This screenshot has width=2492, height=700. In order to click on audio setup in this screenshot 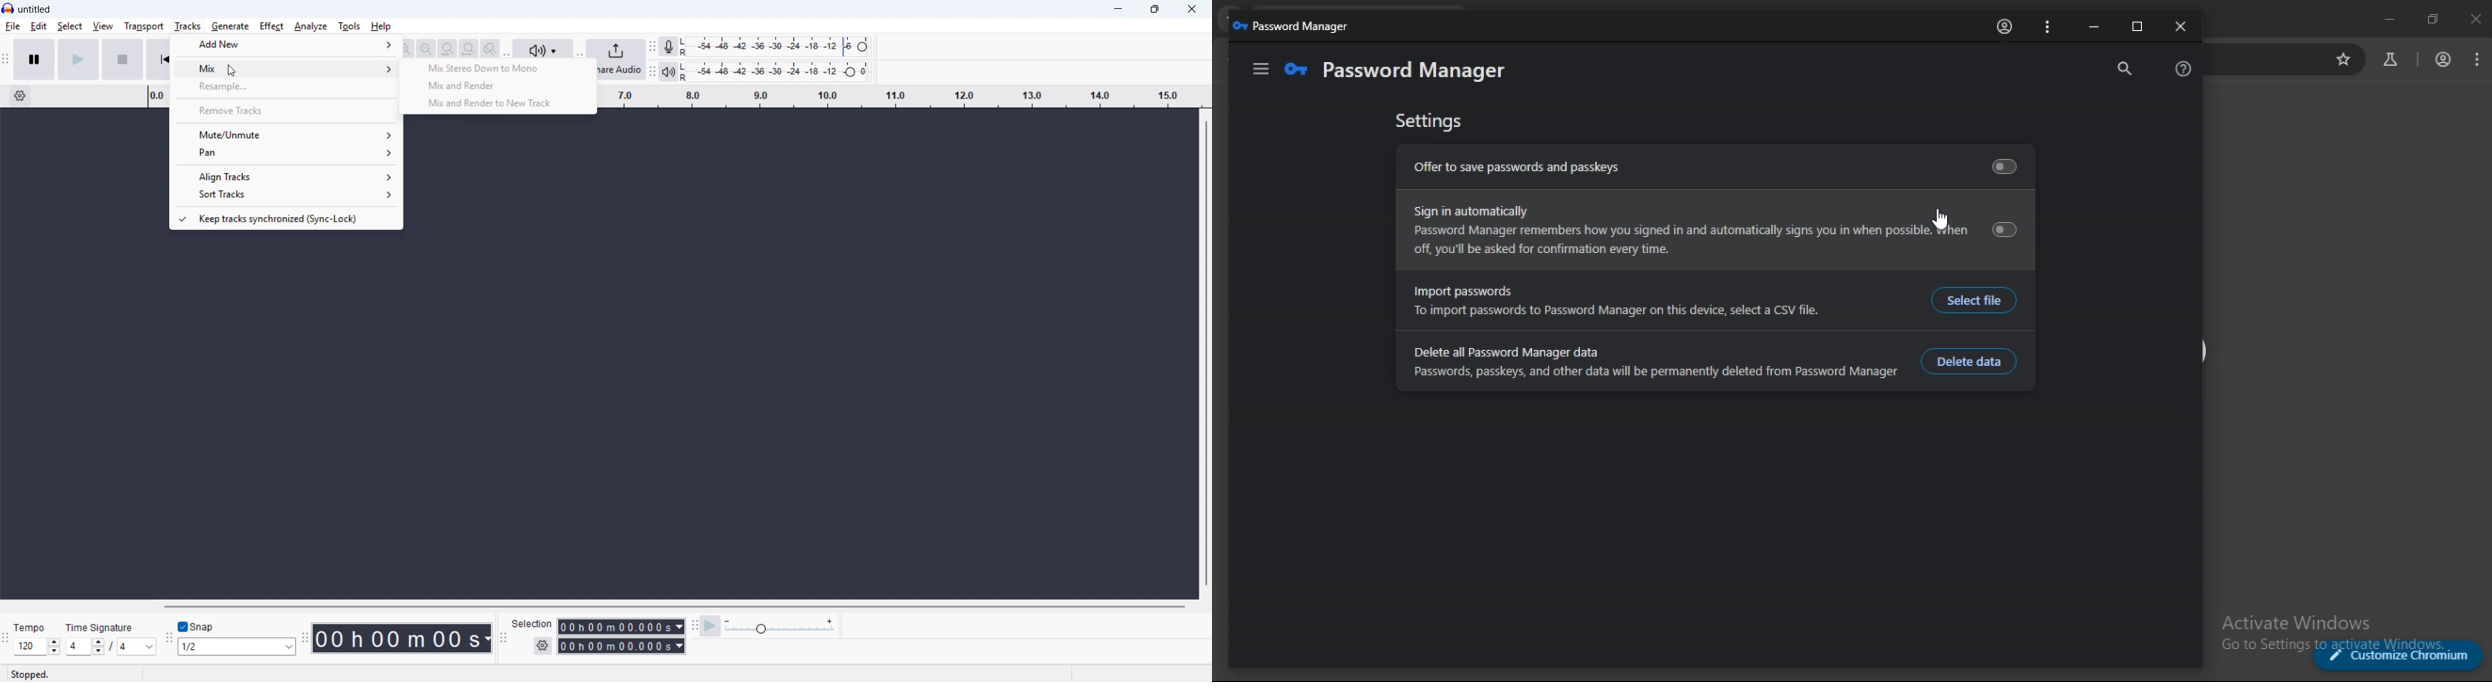, I will do `click(547, 48)`.